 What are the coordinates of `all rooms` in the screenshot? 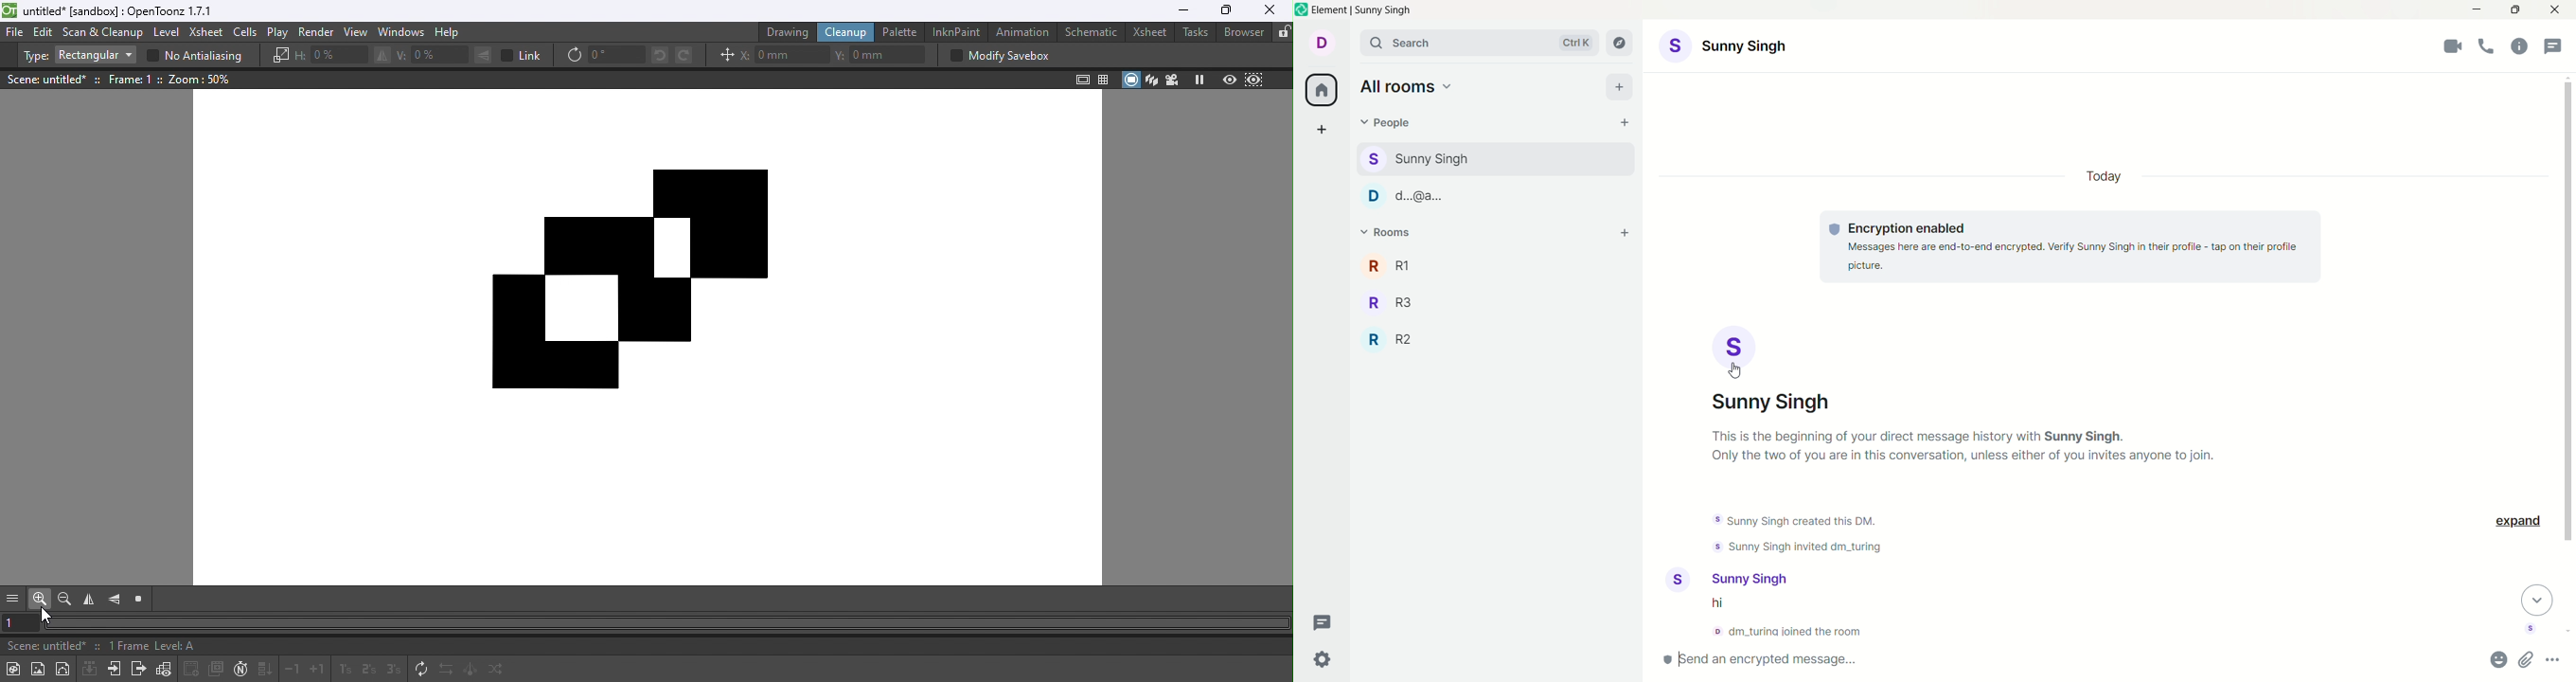 It's located at (1405, 84).